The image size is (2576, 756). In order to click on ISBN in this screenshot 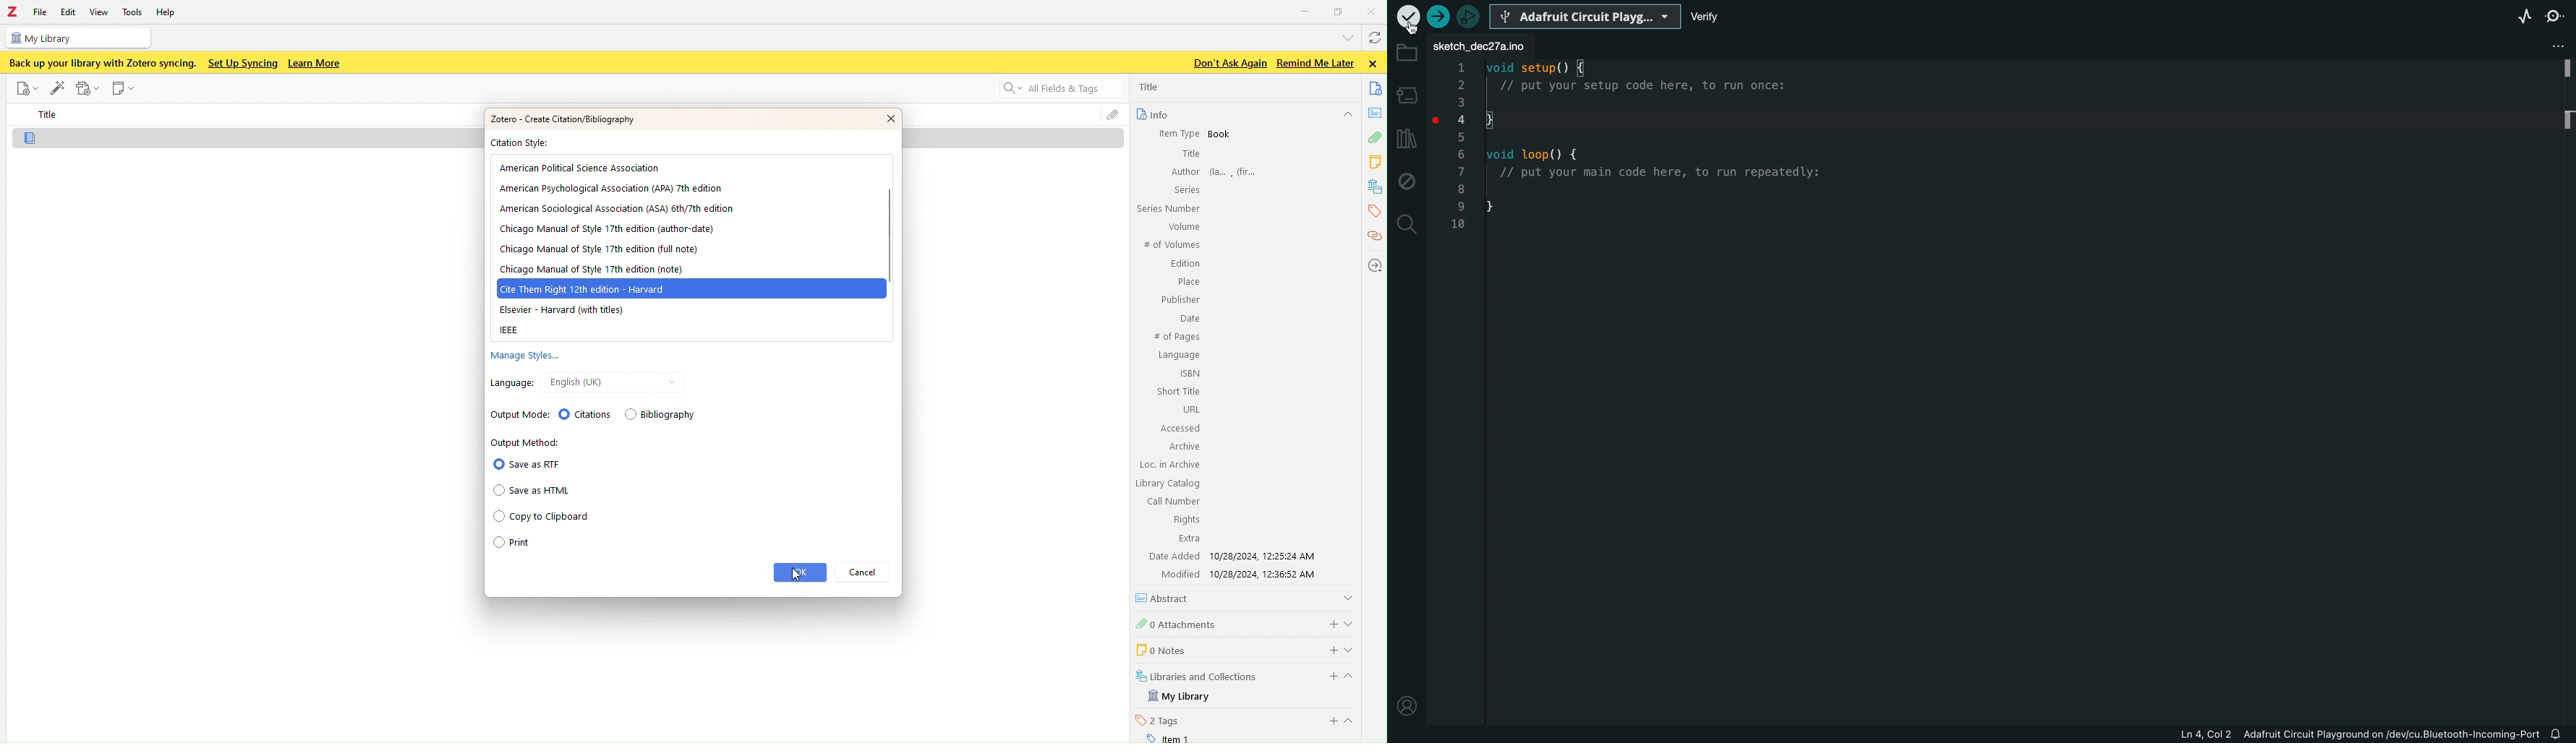, I will do `click(1190, 373)`.